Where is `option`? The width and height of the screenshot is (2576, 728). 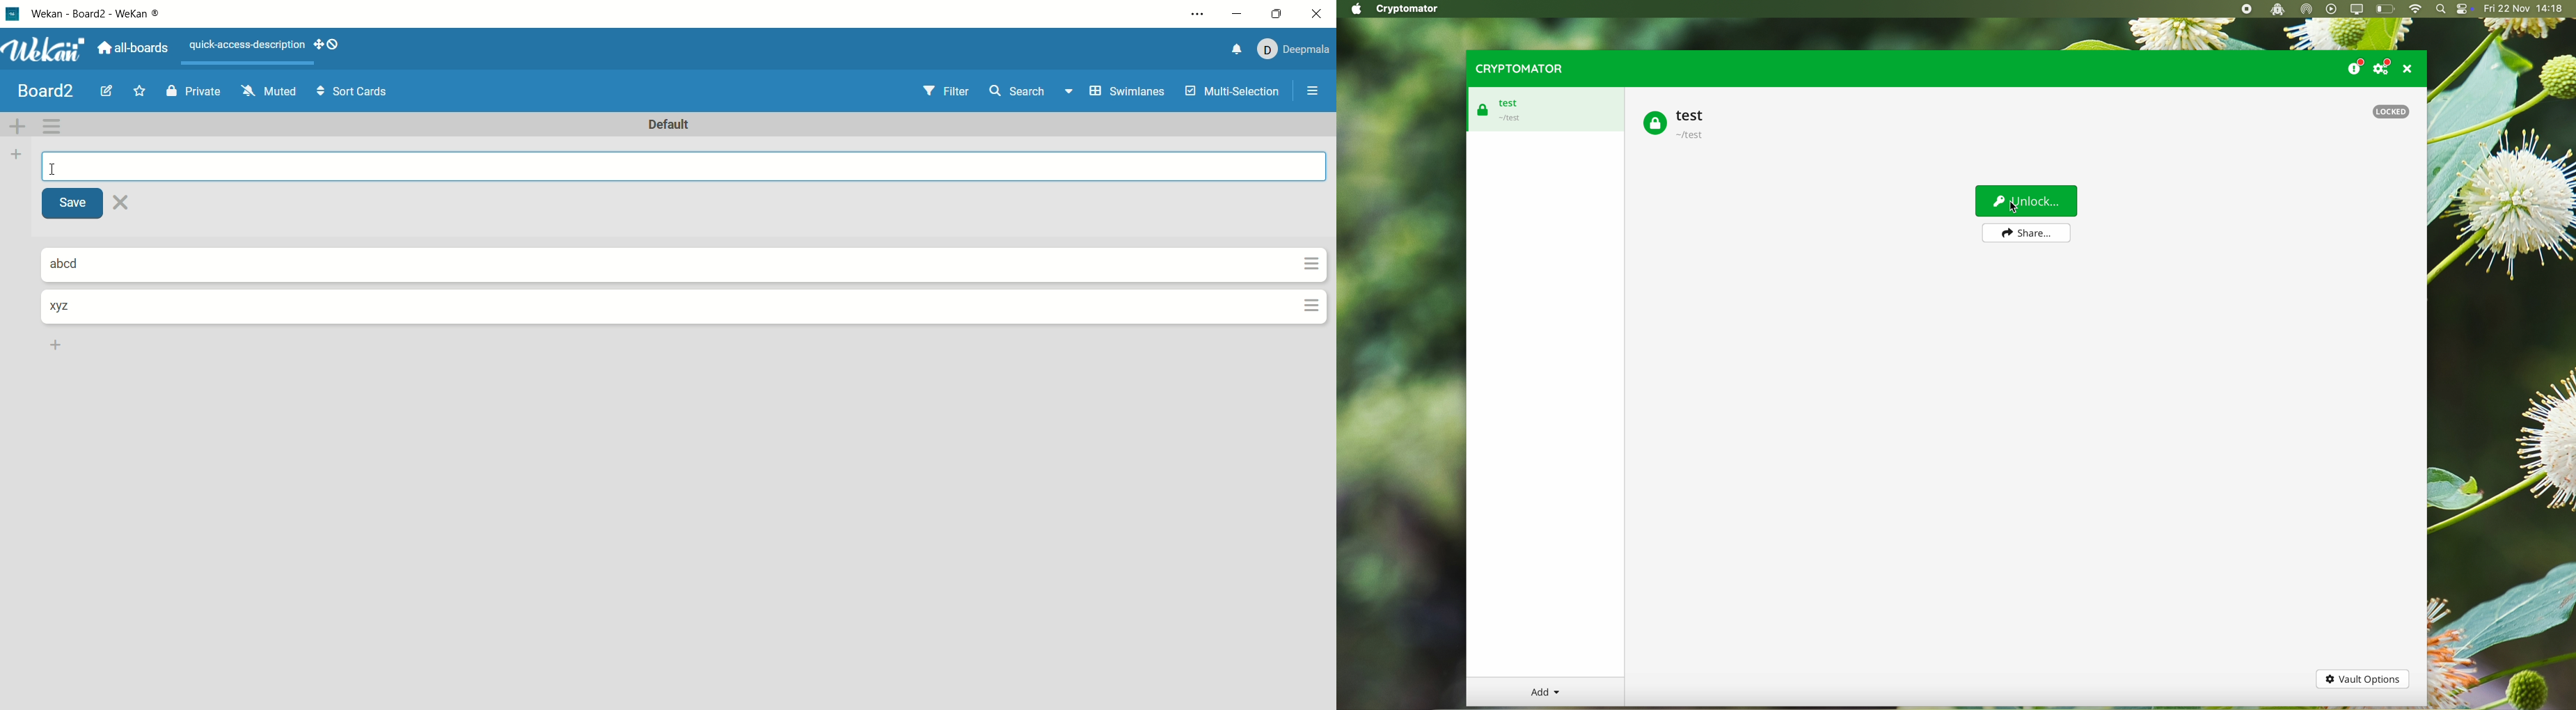
option is located at coordinates (1315, 90).